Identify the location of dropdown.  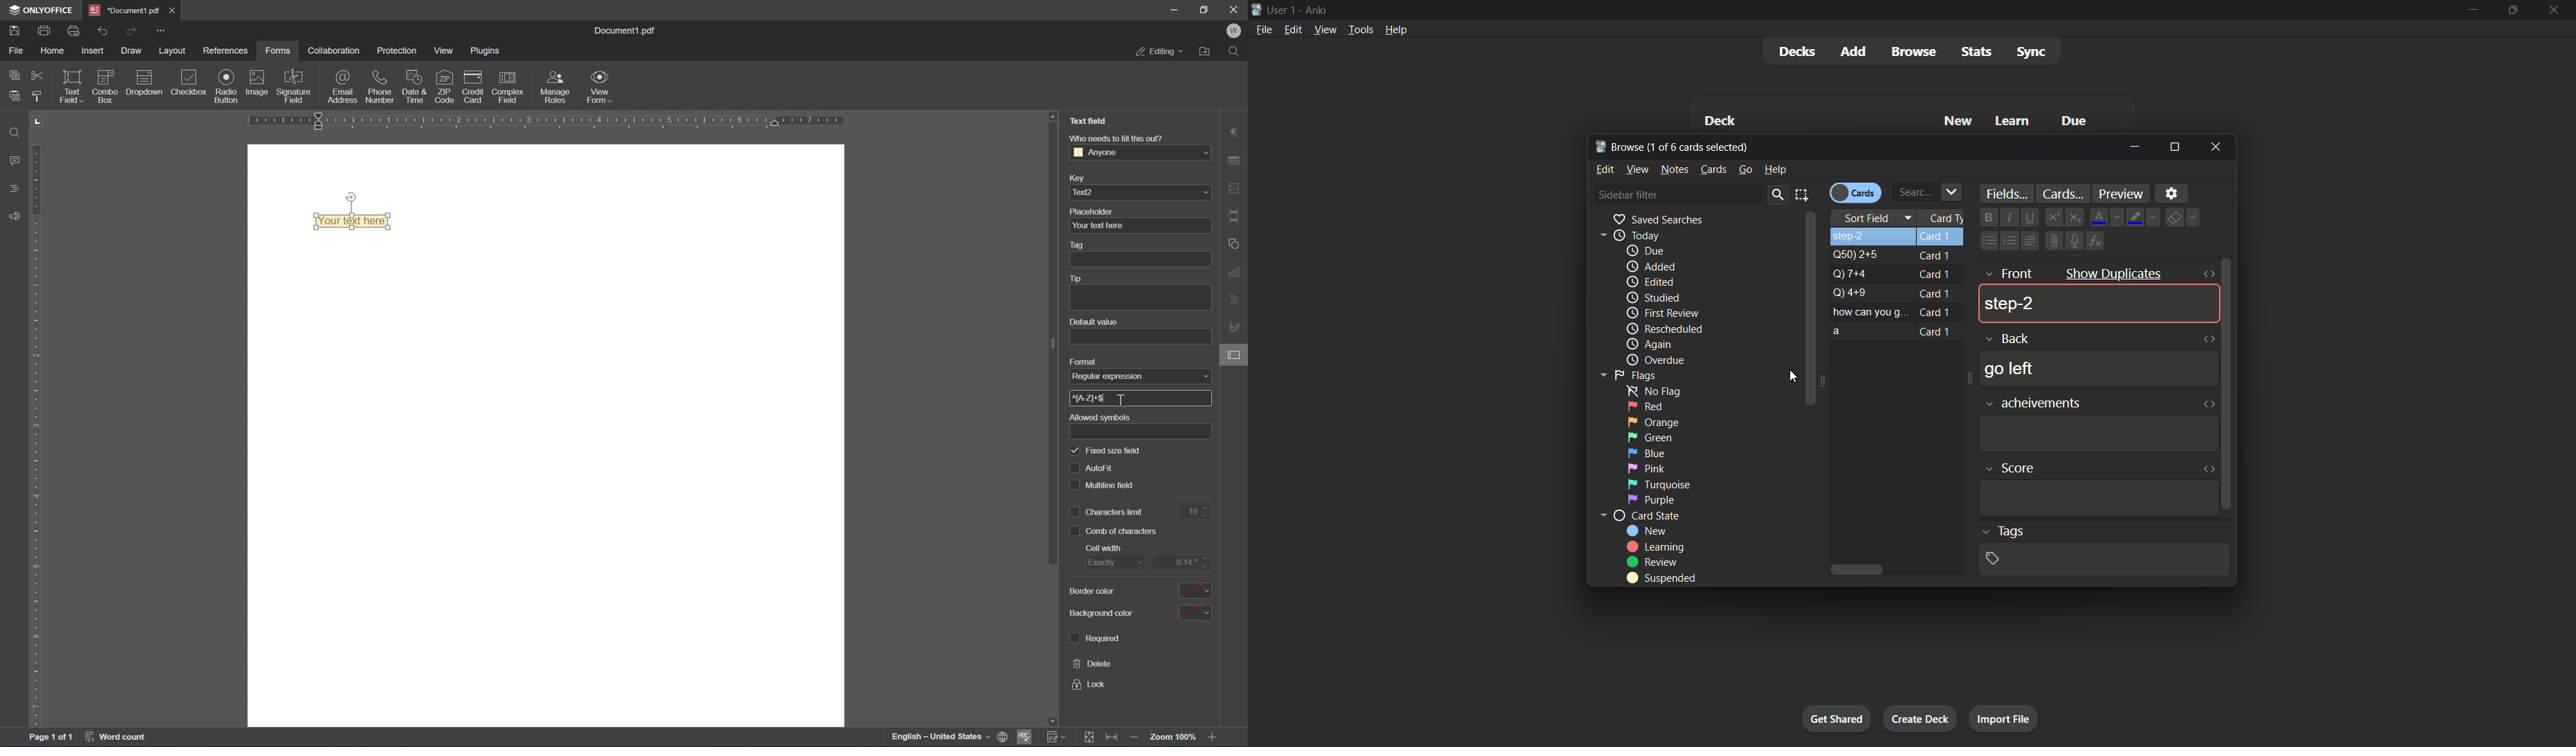
(144, 85).